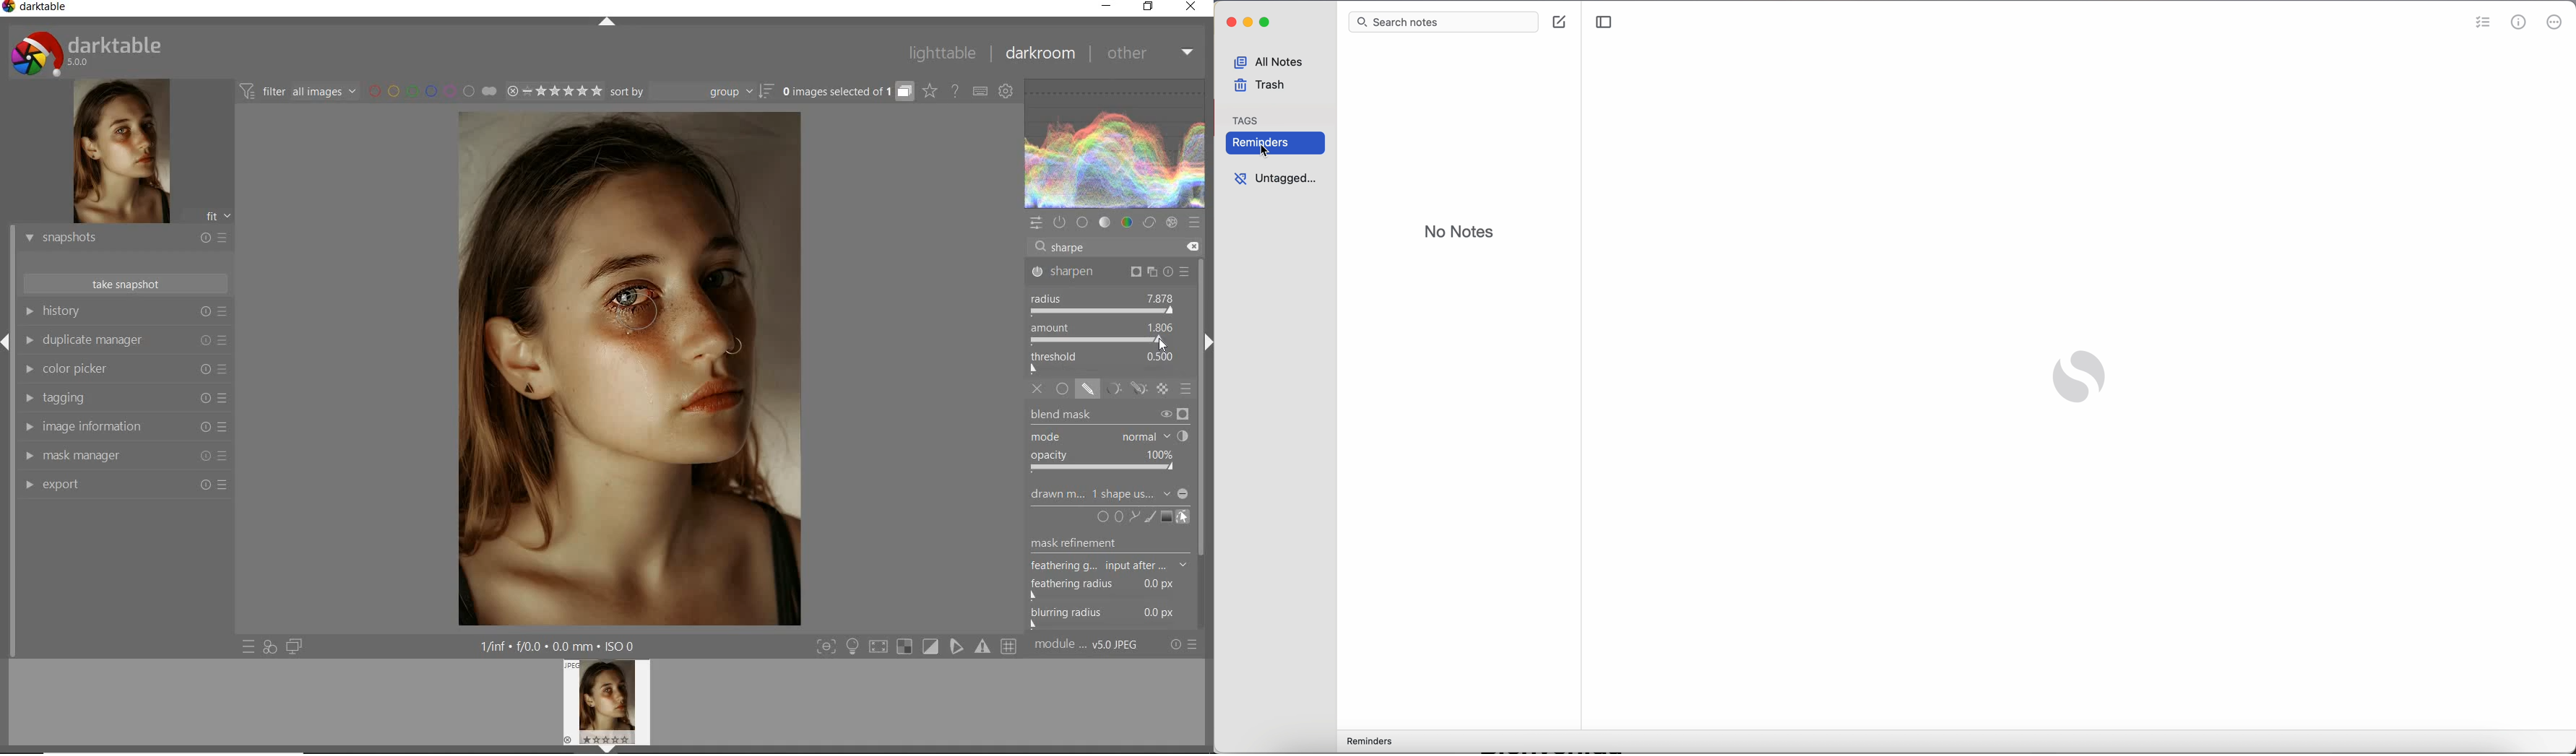  Describe the element at coordinates (1267, 24) in the screenshot. I see `maximize Simplenote` at that location.